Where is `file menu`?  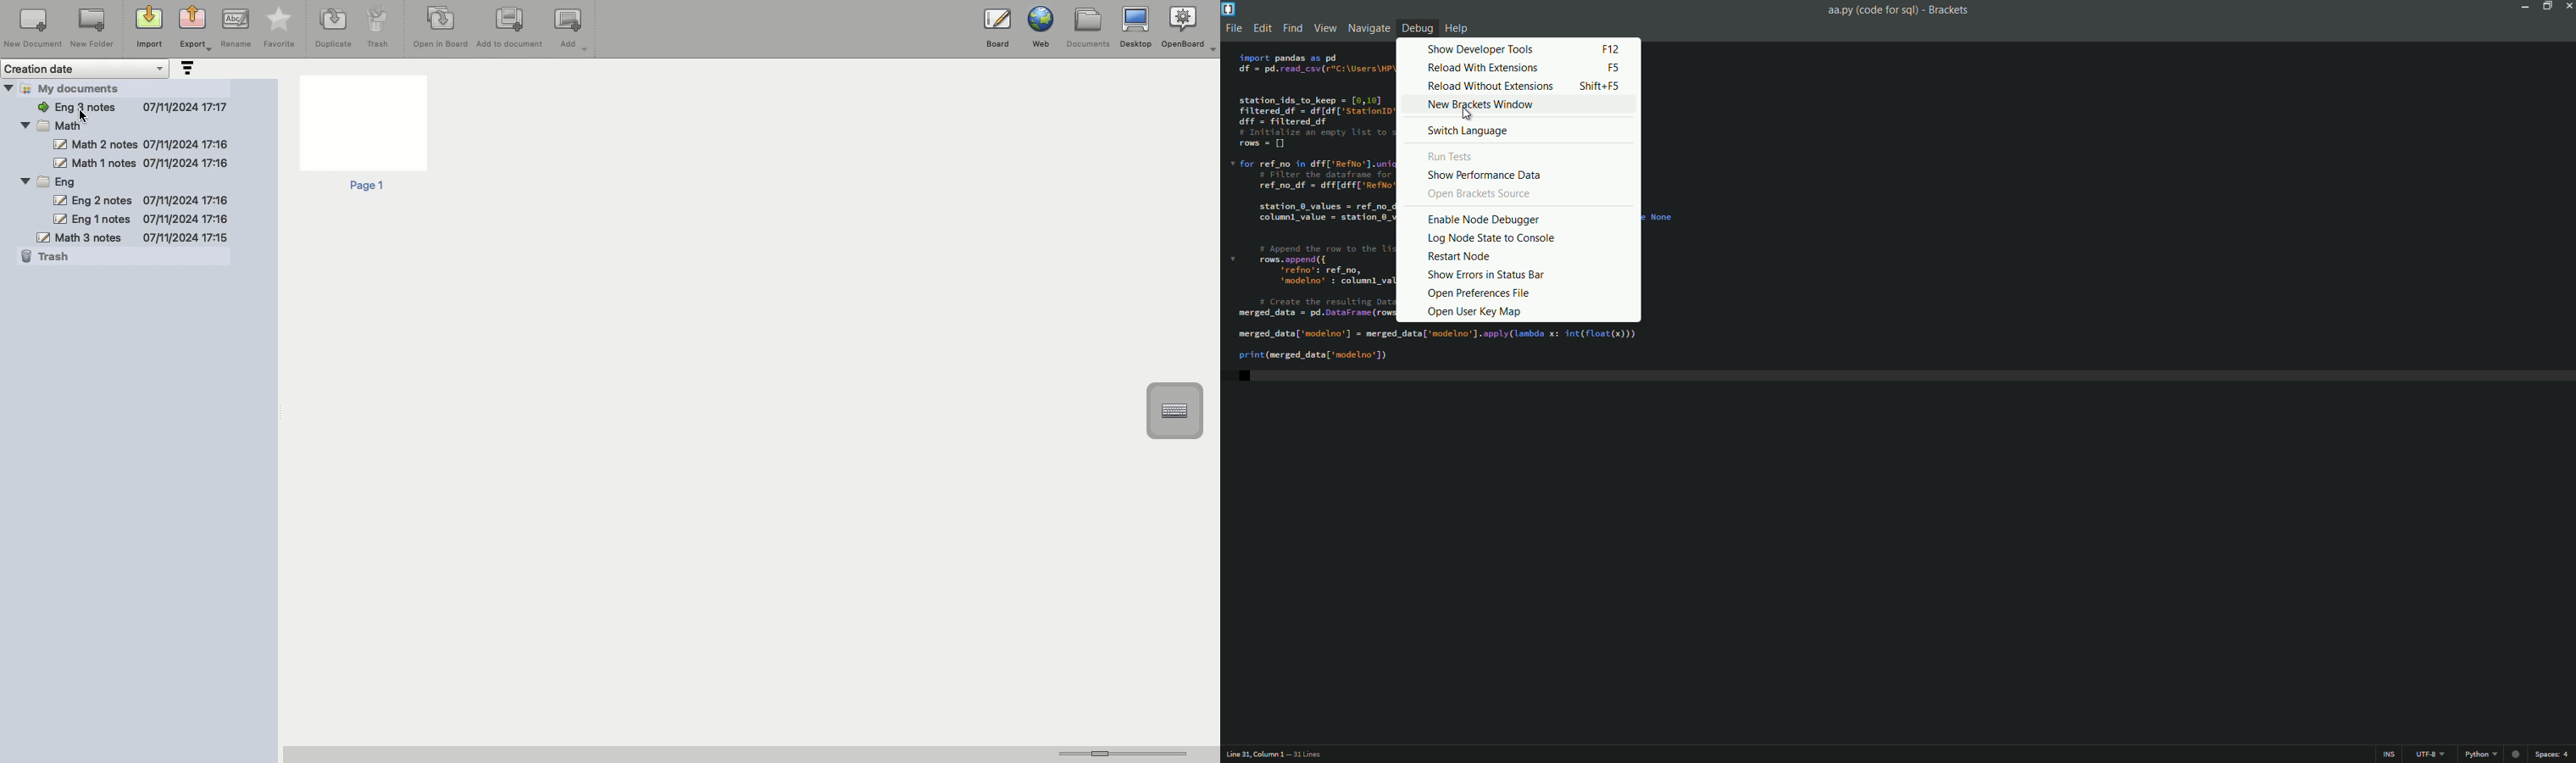 file menu is located at coordinates (1234, 28).